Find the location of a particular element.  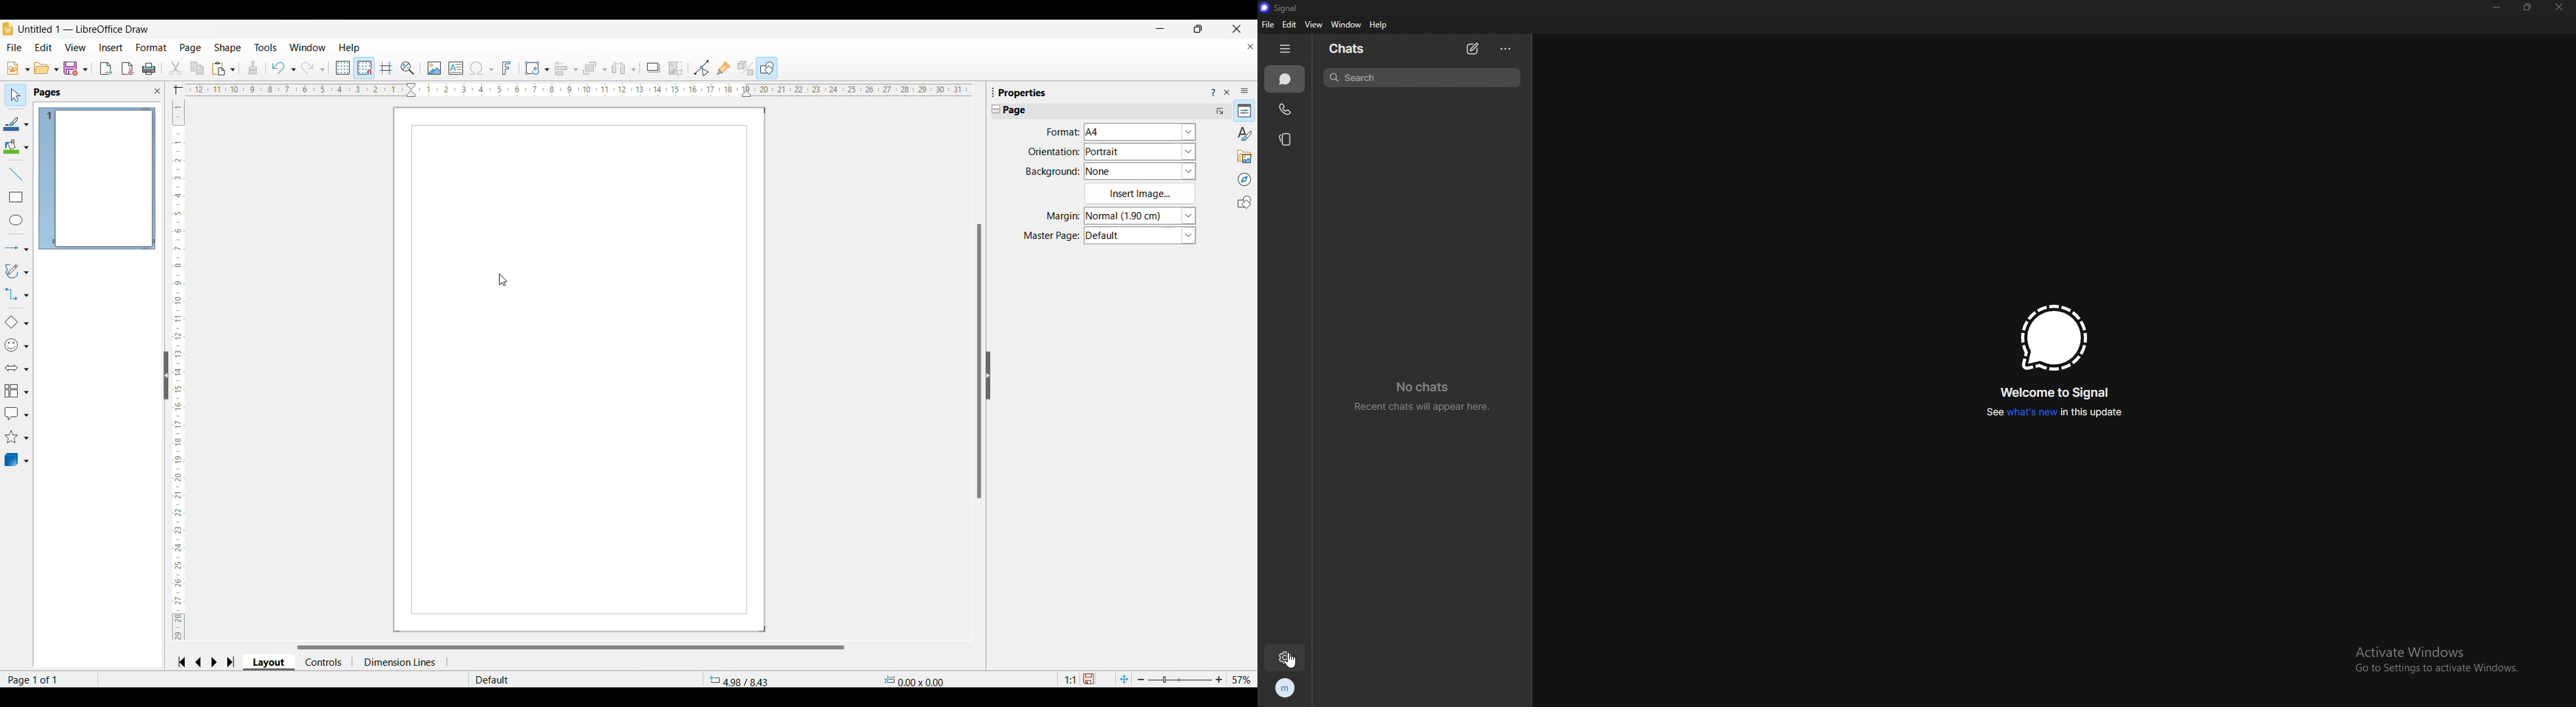

3D object options  is located at coordinates (17, 460).